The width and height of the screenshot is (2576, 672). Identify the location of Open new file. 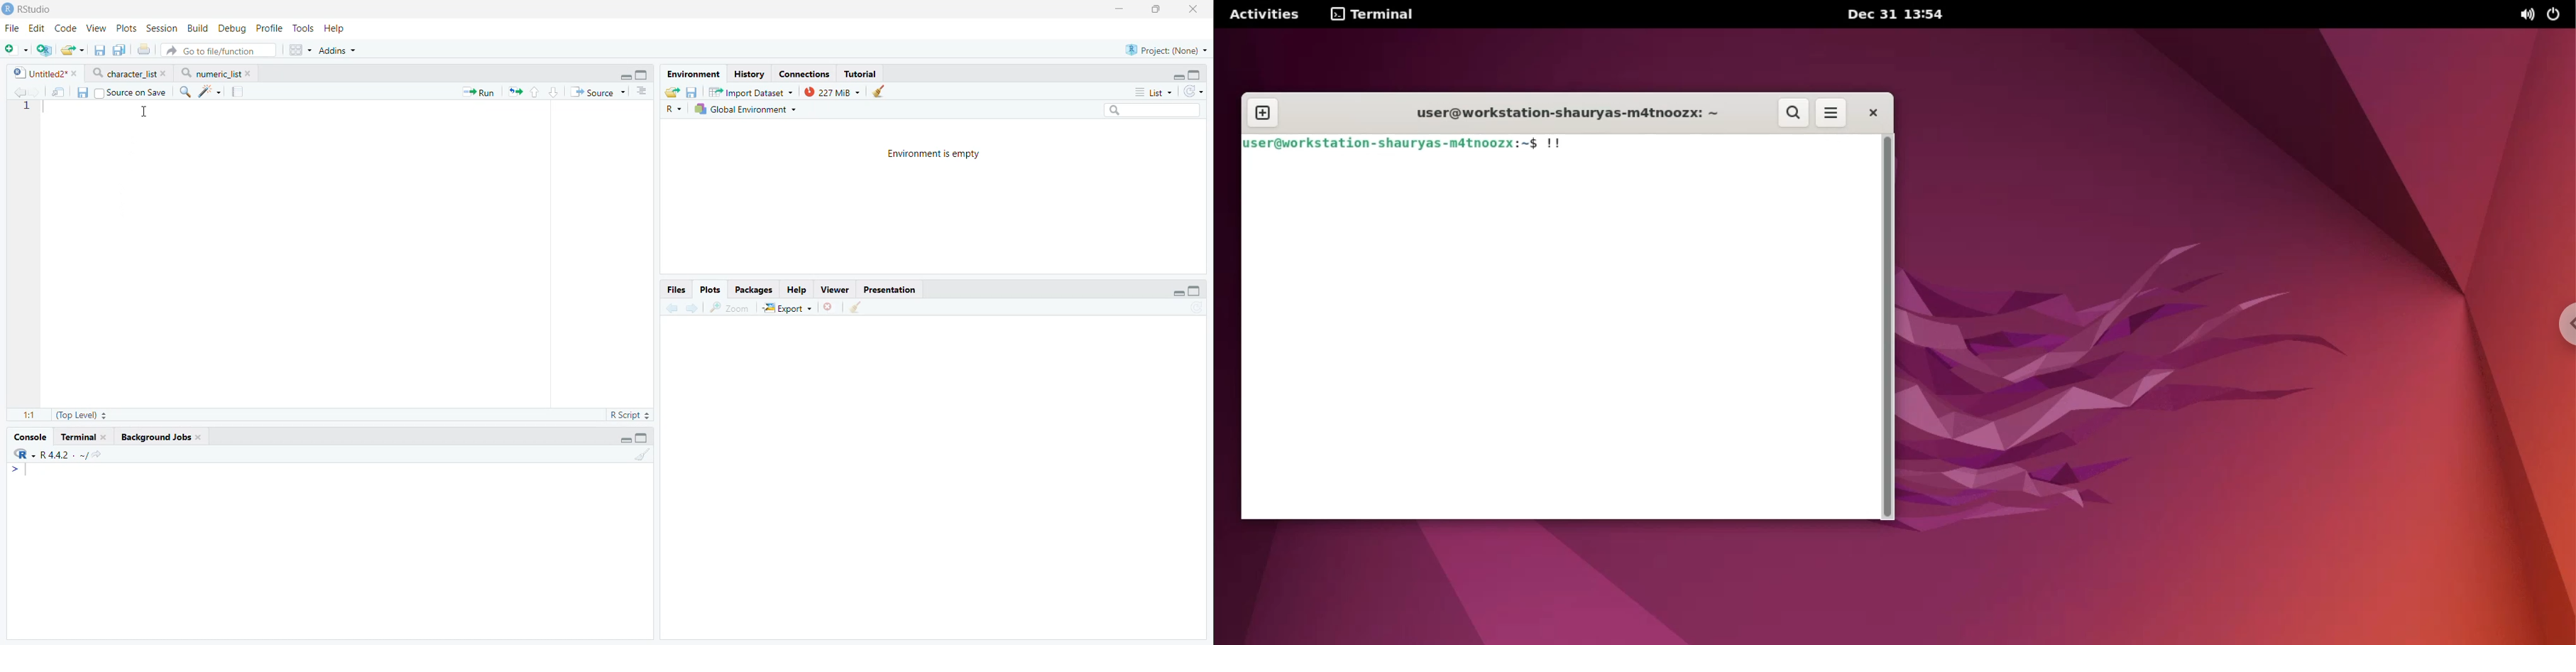
(15, 50).